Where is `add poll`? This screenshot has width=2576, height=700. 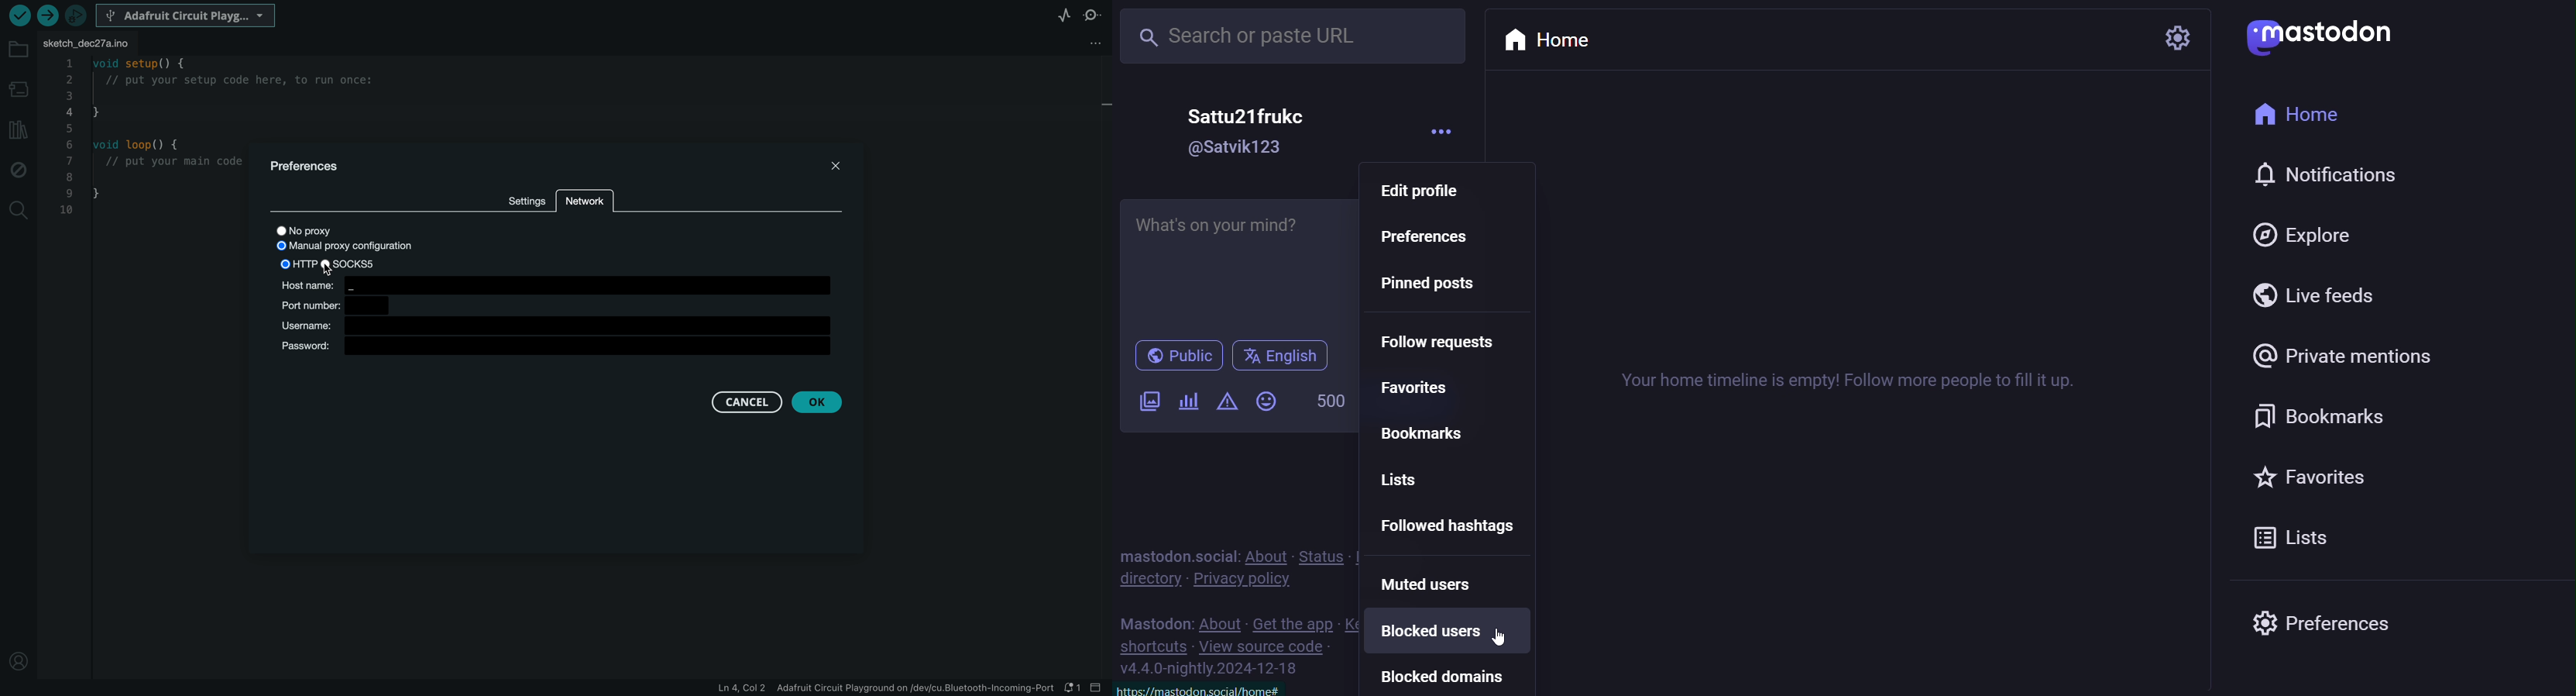 add poll is located at coordinates (1190, 405).